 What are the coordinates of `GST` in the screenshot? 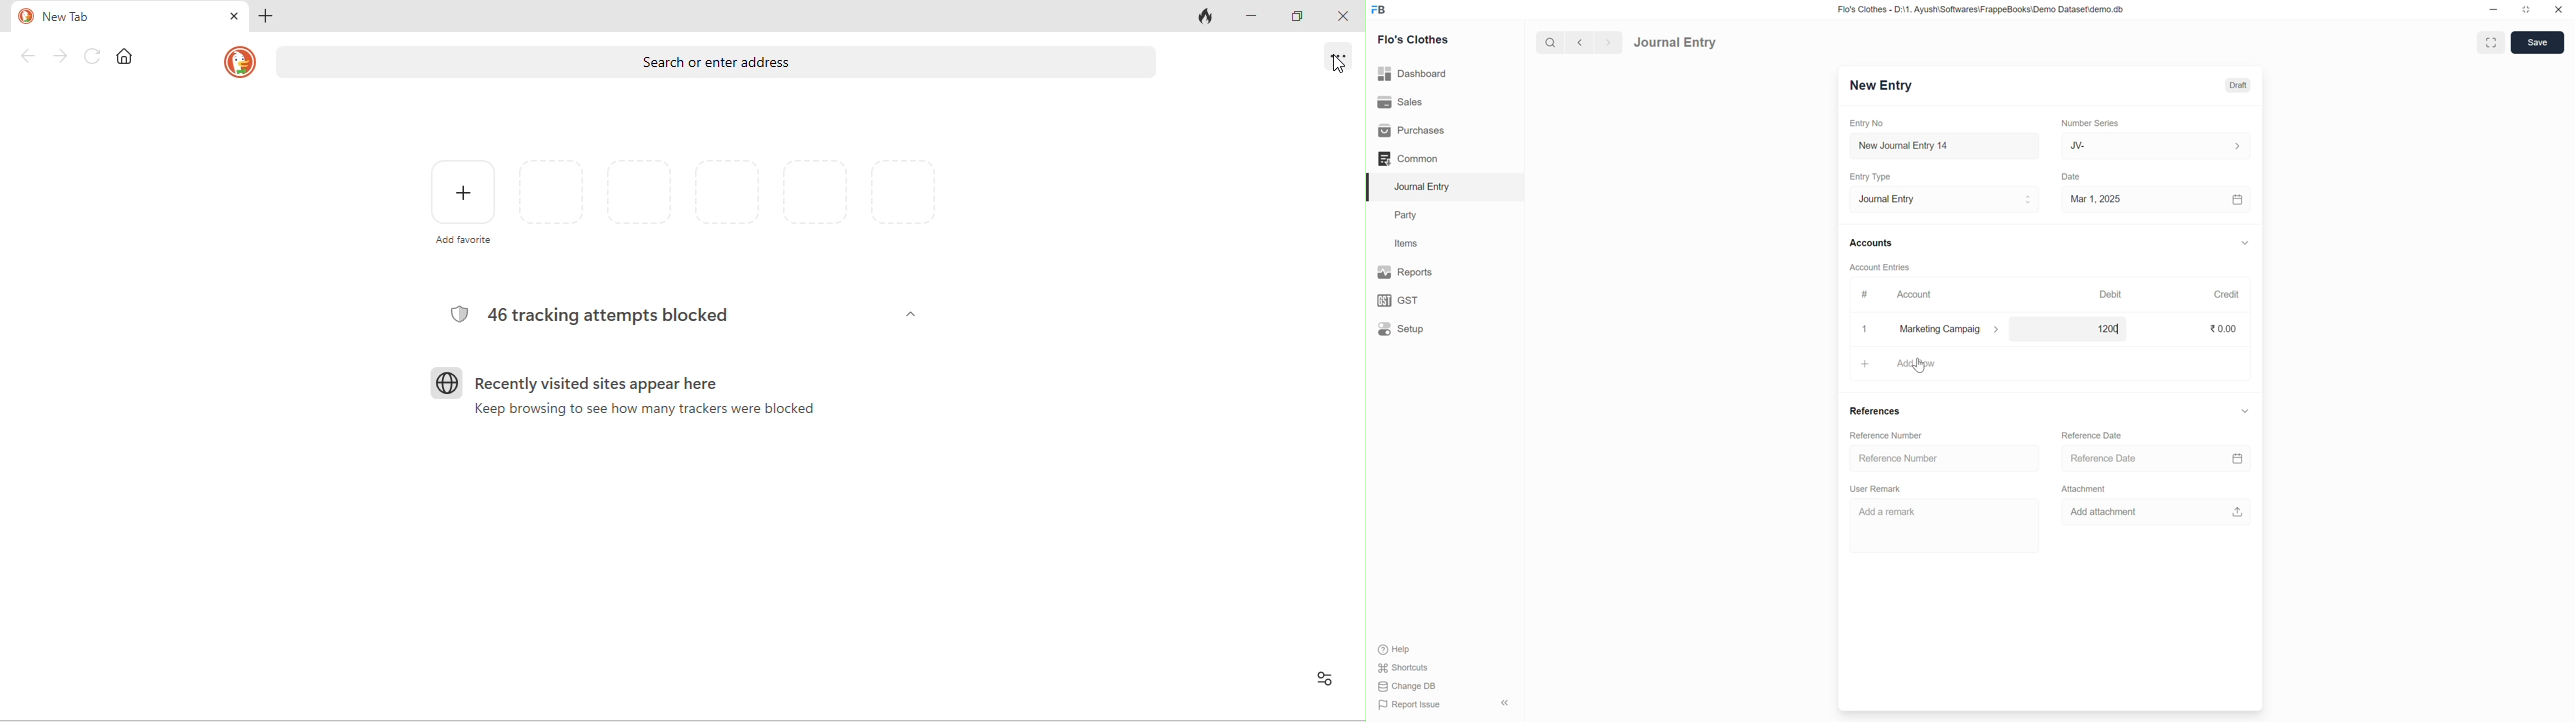 It's located at (1400, 301).